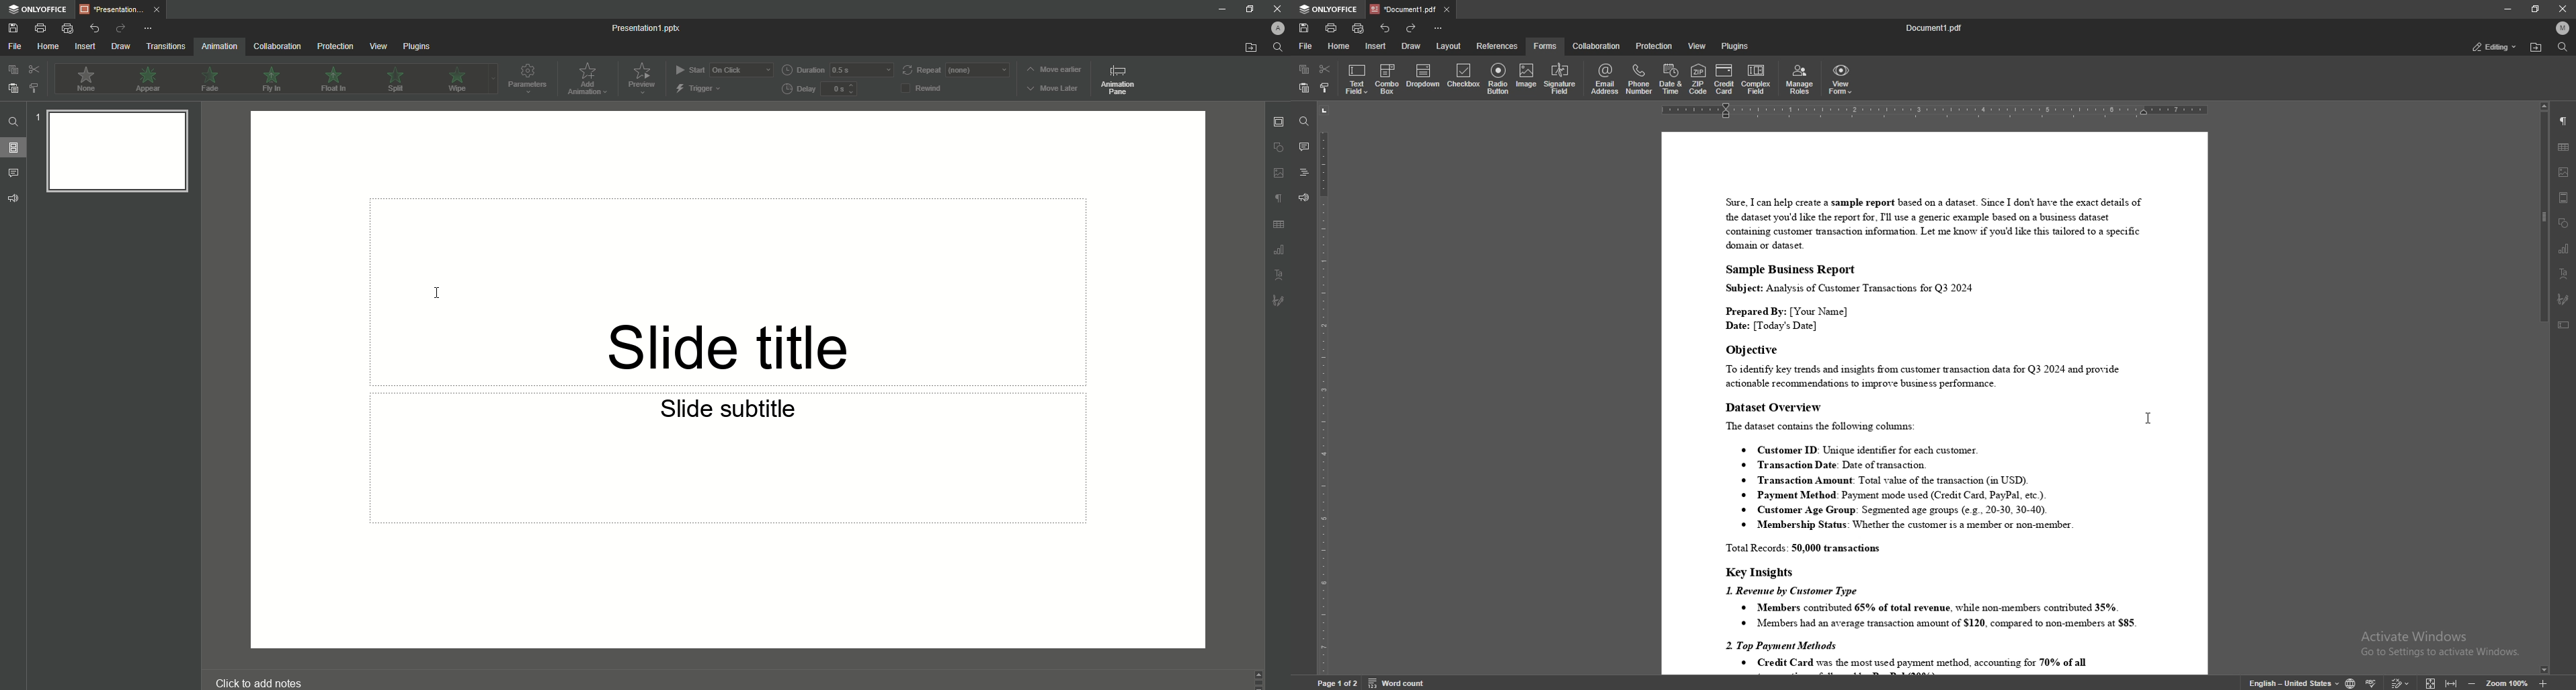 This screenshot has width=2576, height=700. I want to click on manage roles, so click(1802, 78).